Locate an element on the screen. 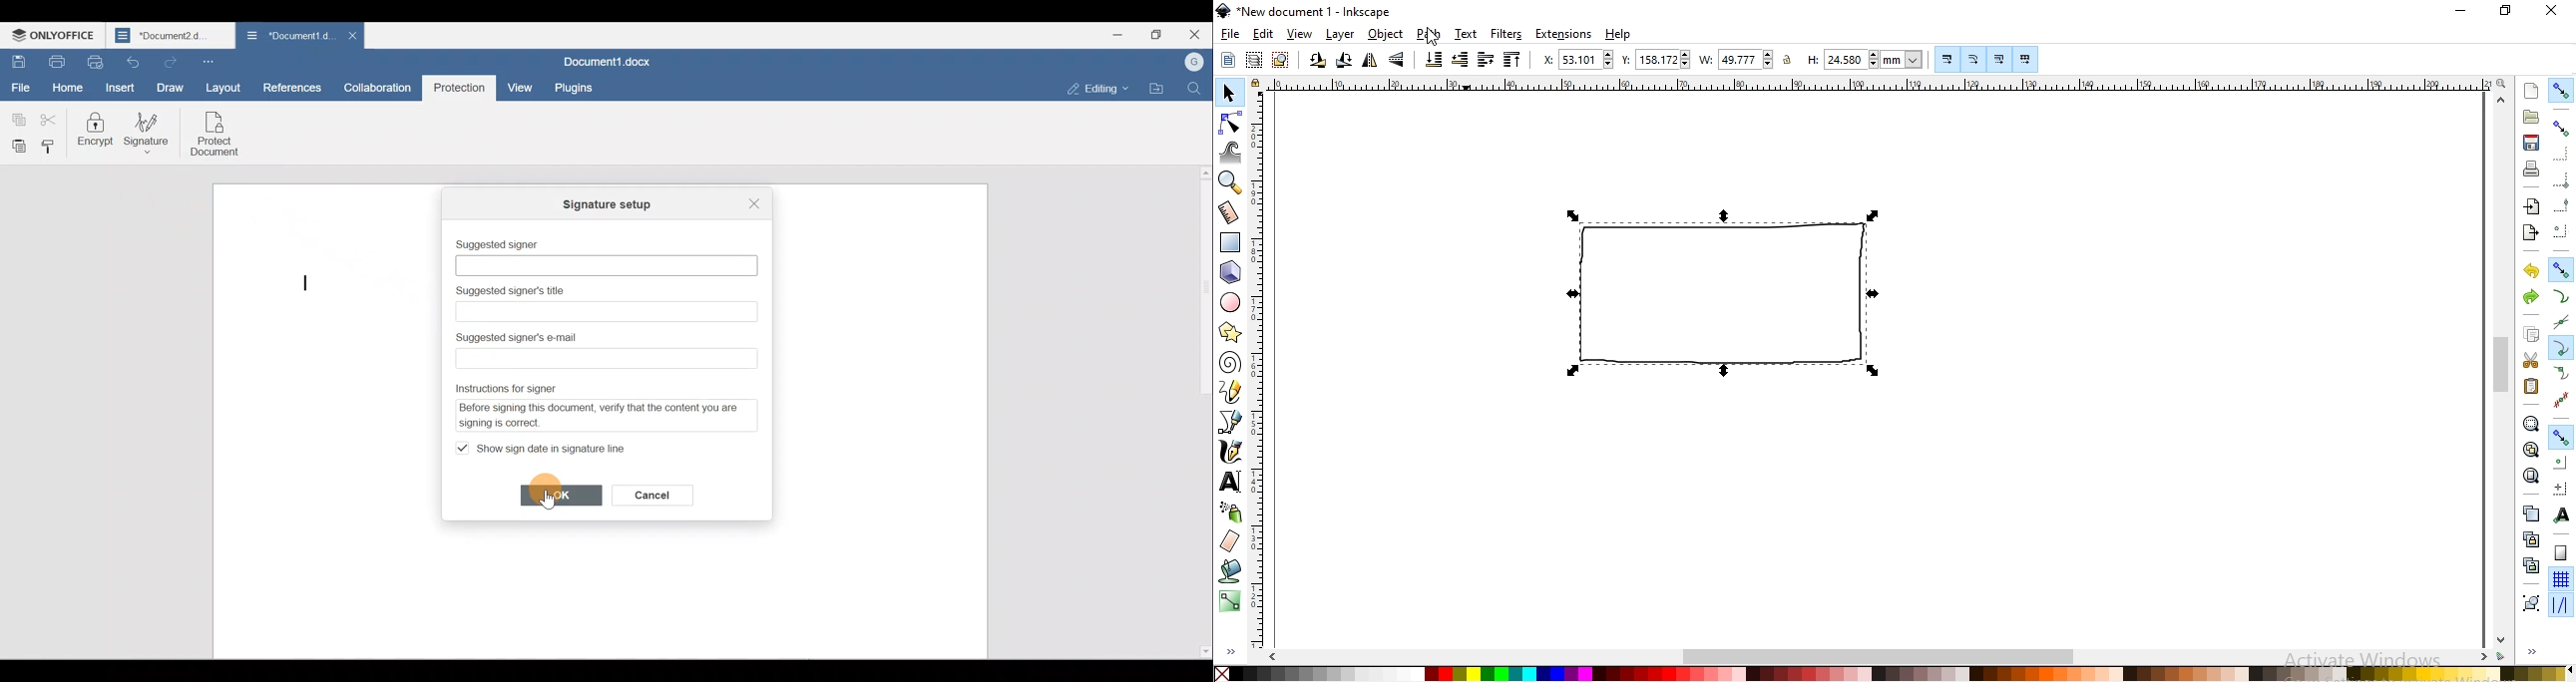  erase existing paths is located at coordinates (1232, 541).